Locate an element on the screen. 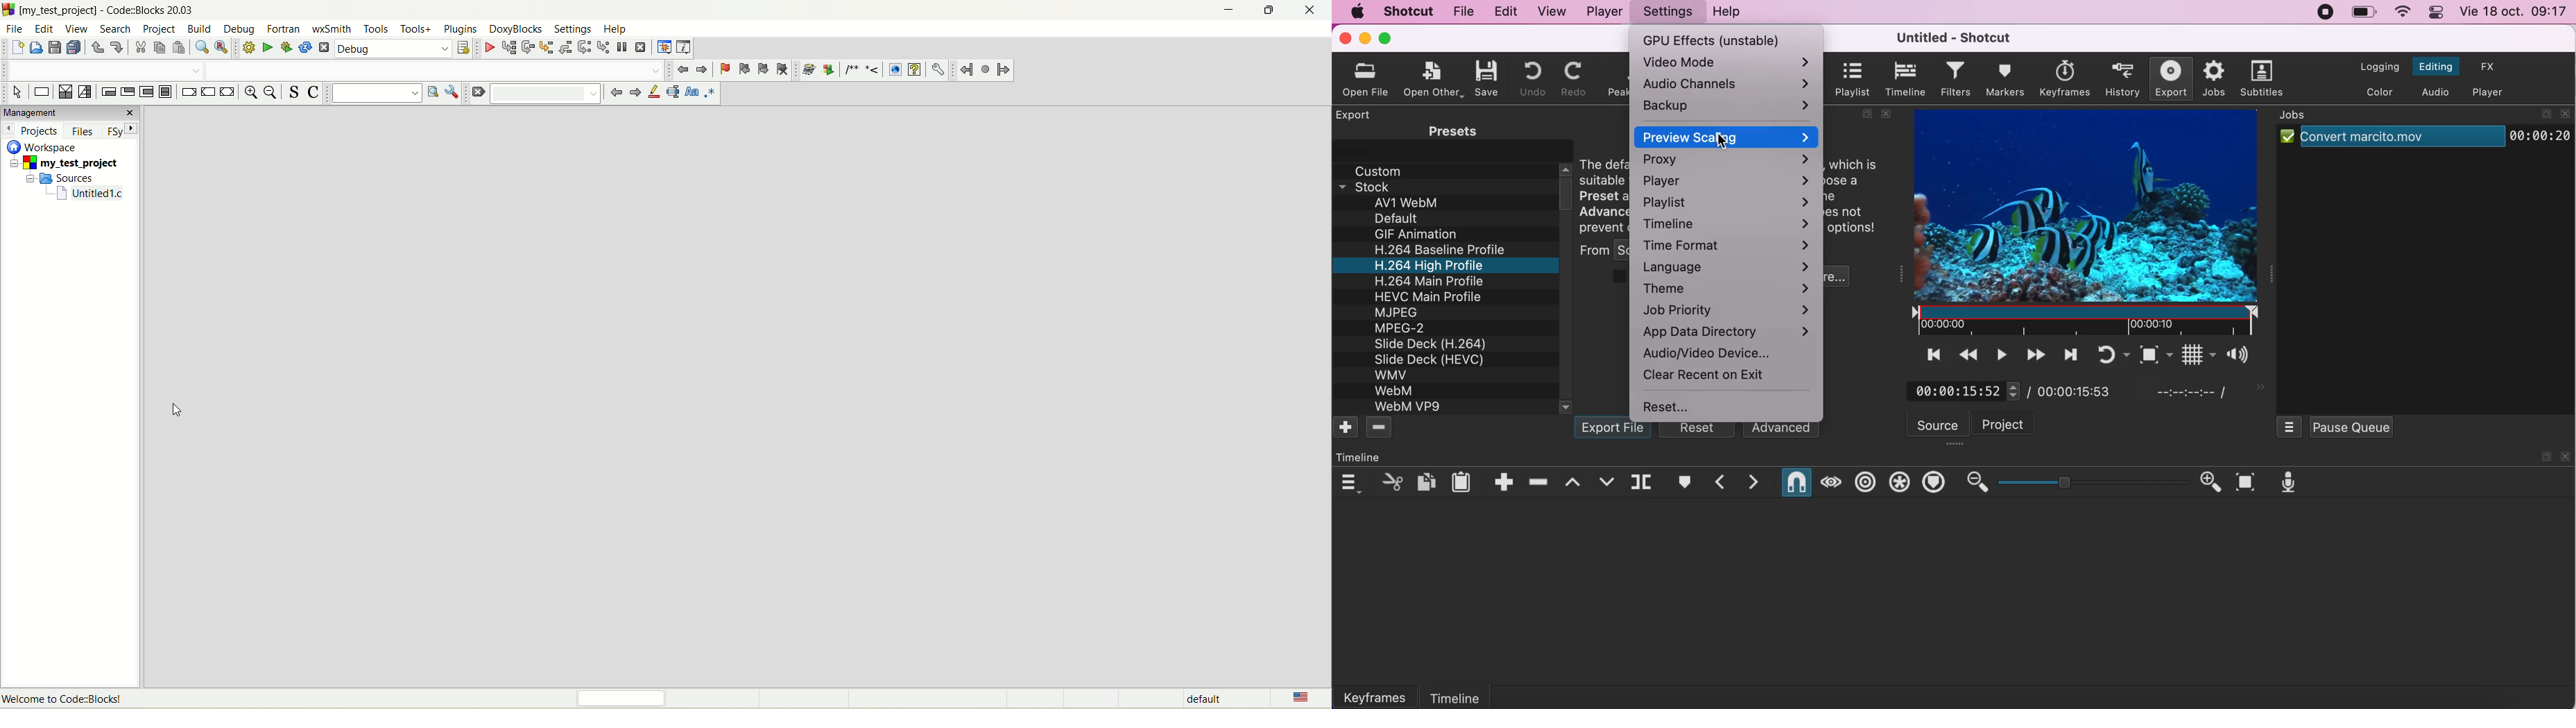  current position is located at coordinates (1961, 390).